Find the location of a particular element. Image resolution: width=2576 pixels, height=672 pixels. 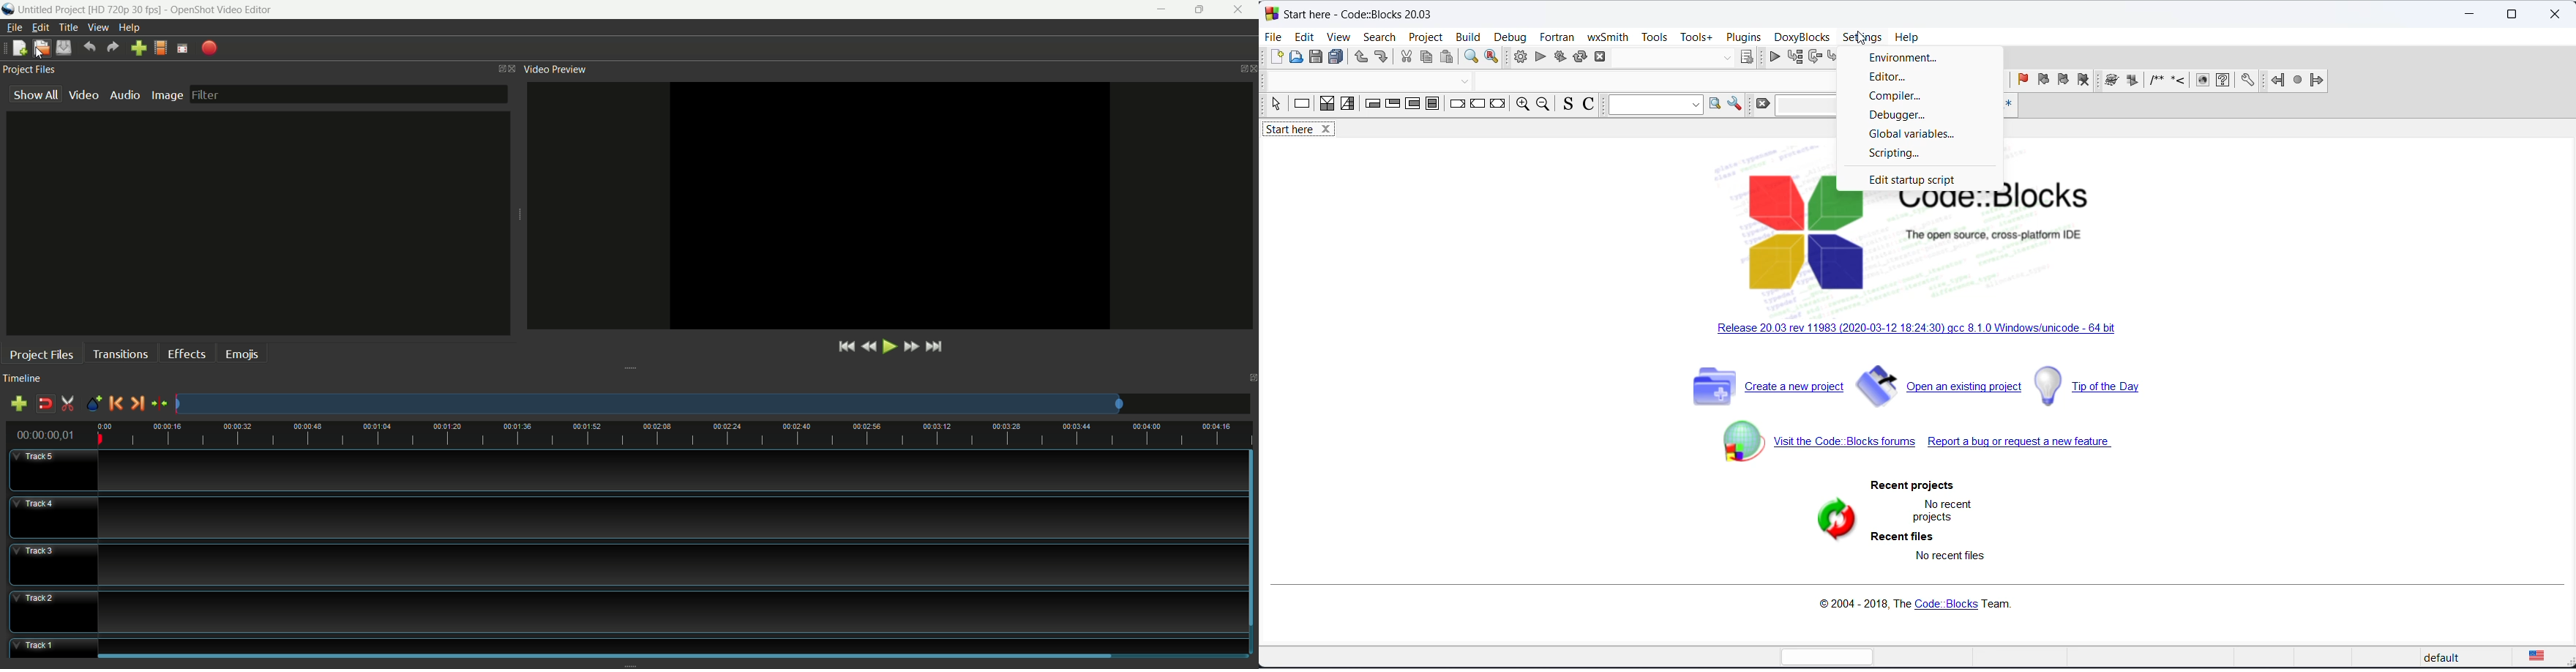

find is located at coordinates (1472, 57).